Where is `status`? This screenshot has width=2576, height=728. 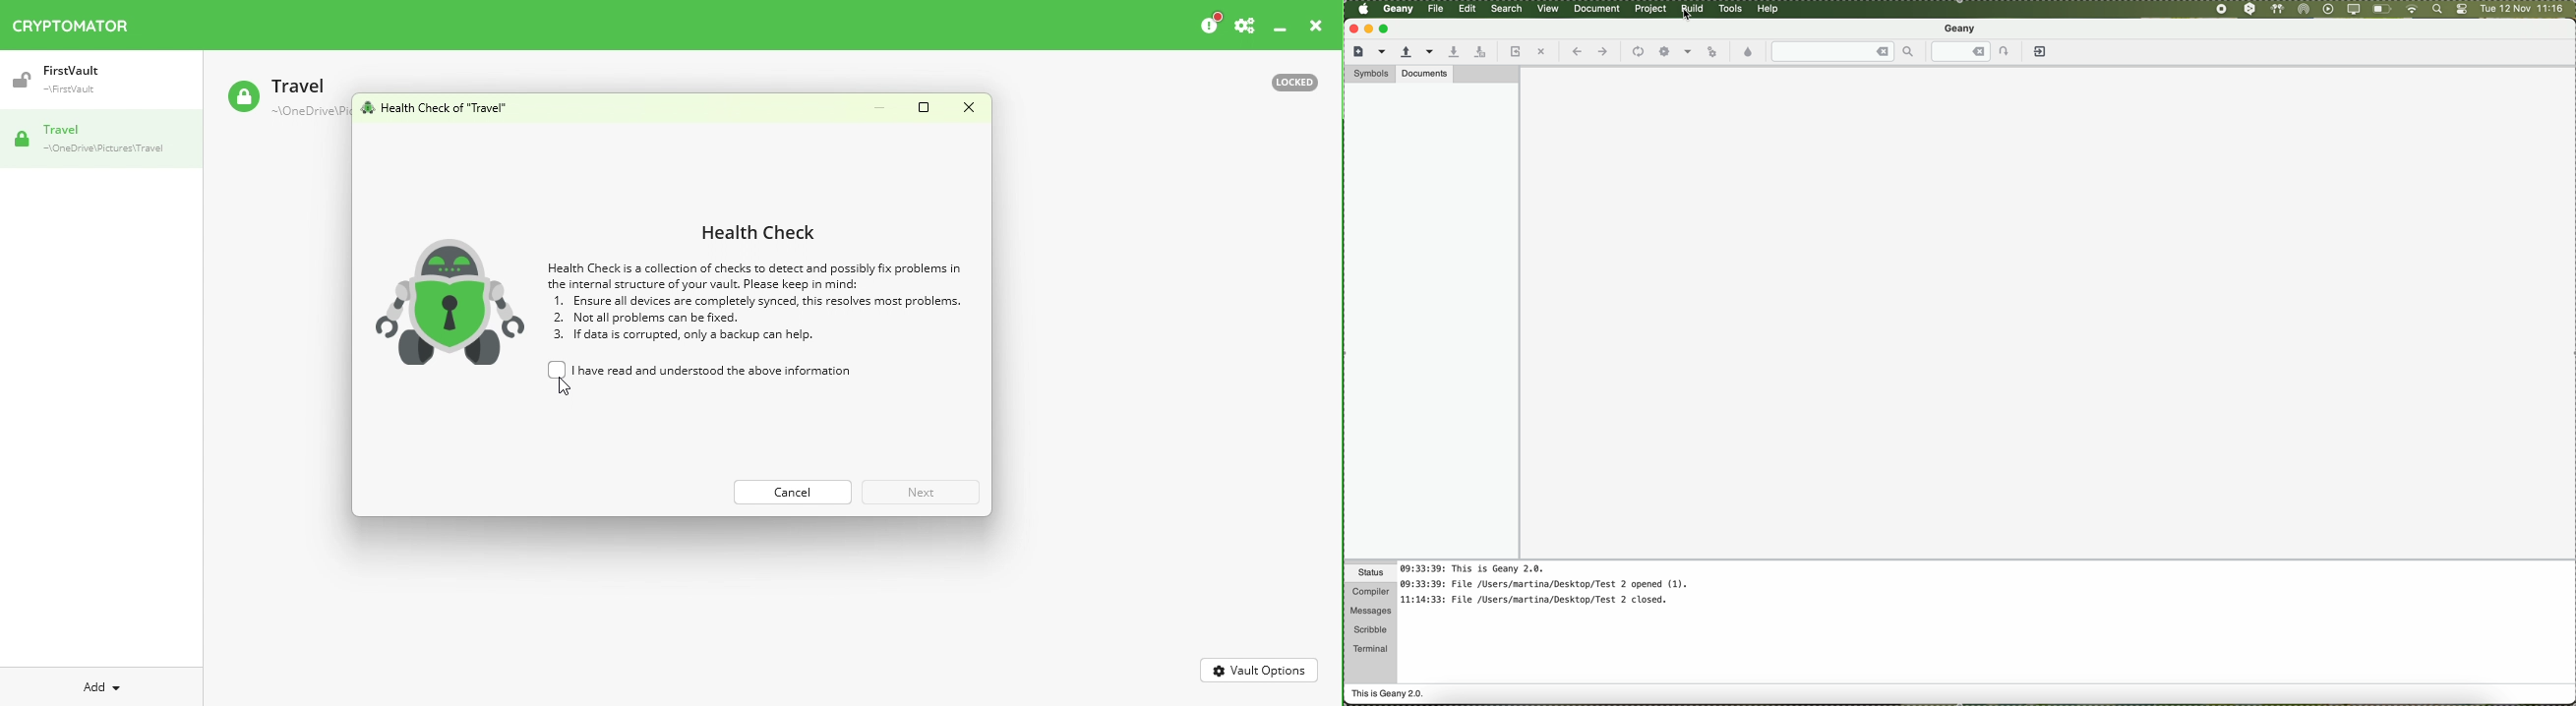 status is located at coordinates (1371, 574).